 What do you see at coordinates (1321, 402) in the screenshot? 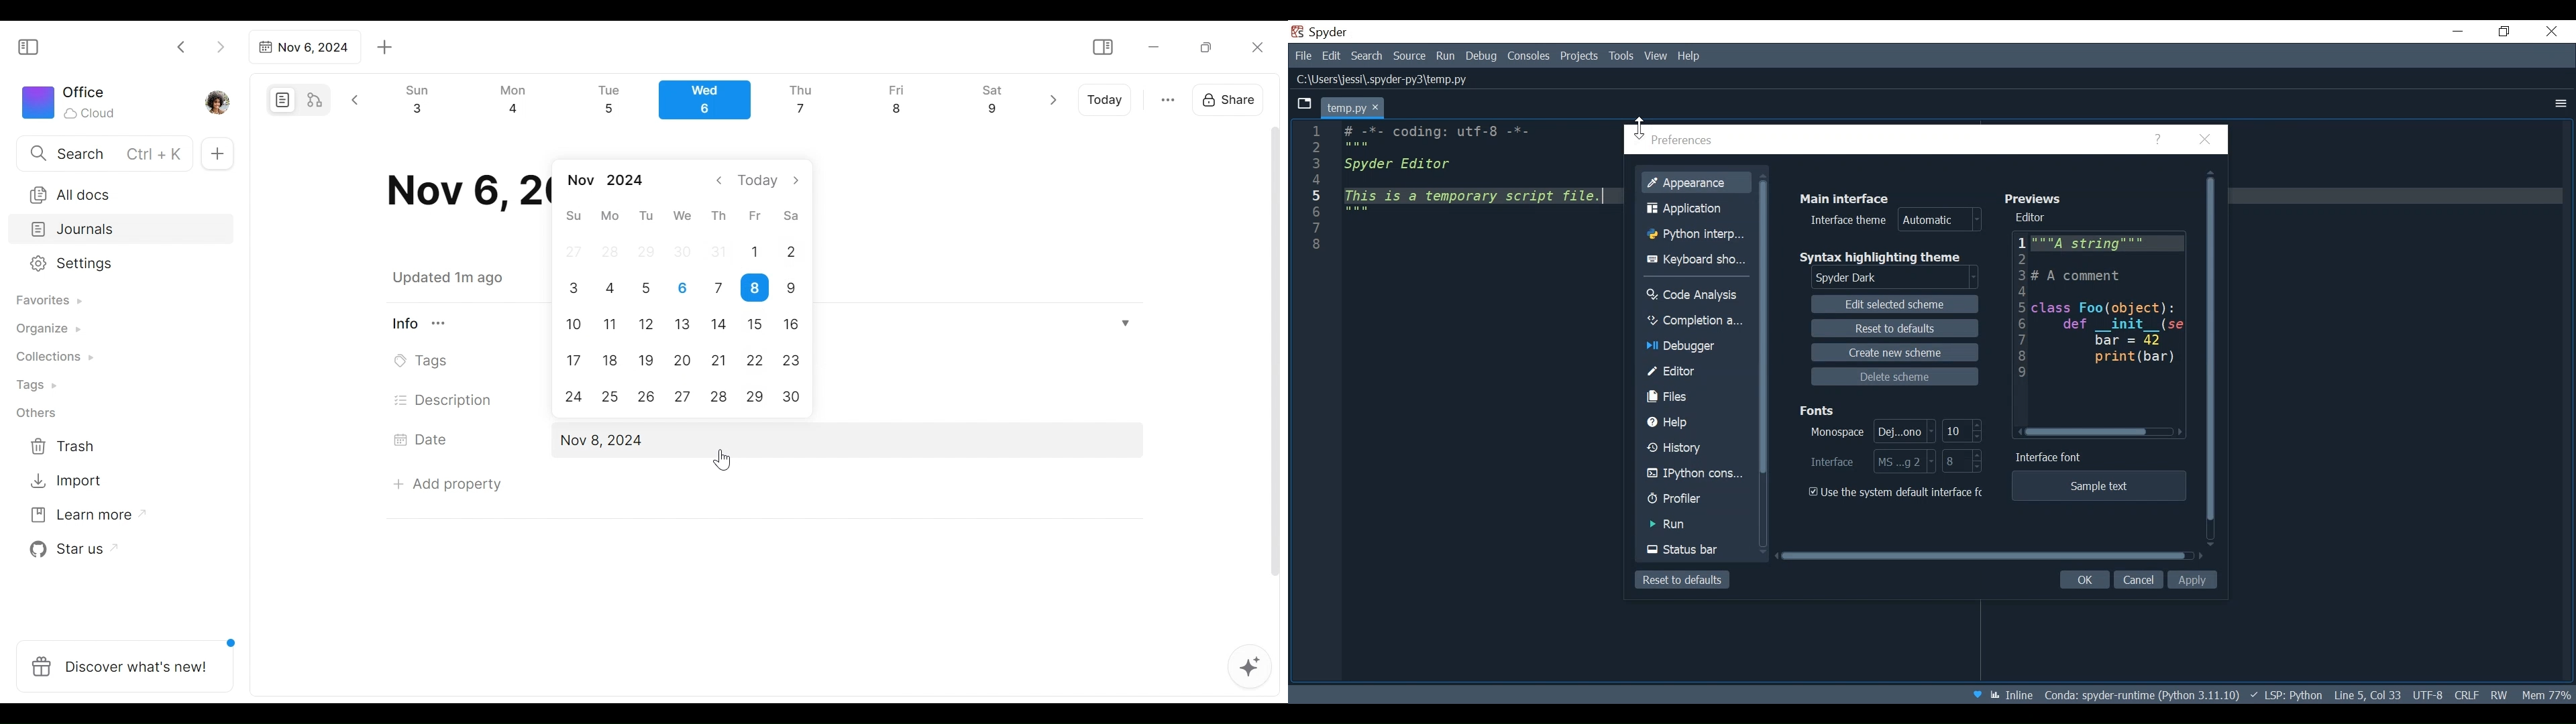
I see `line column` at bounding box center [1321, 402].